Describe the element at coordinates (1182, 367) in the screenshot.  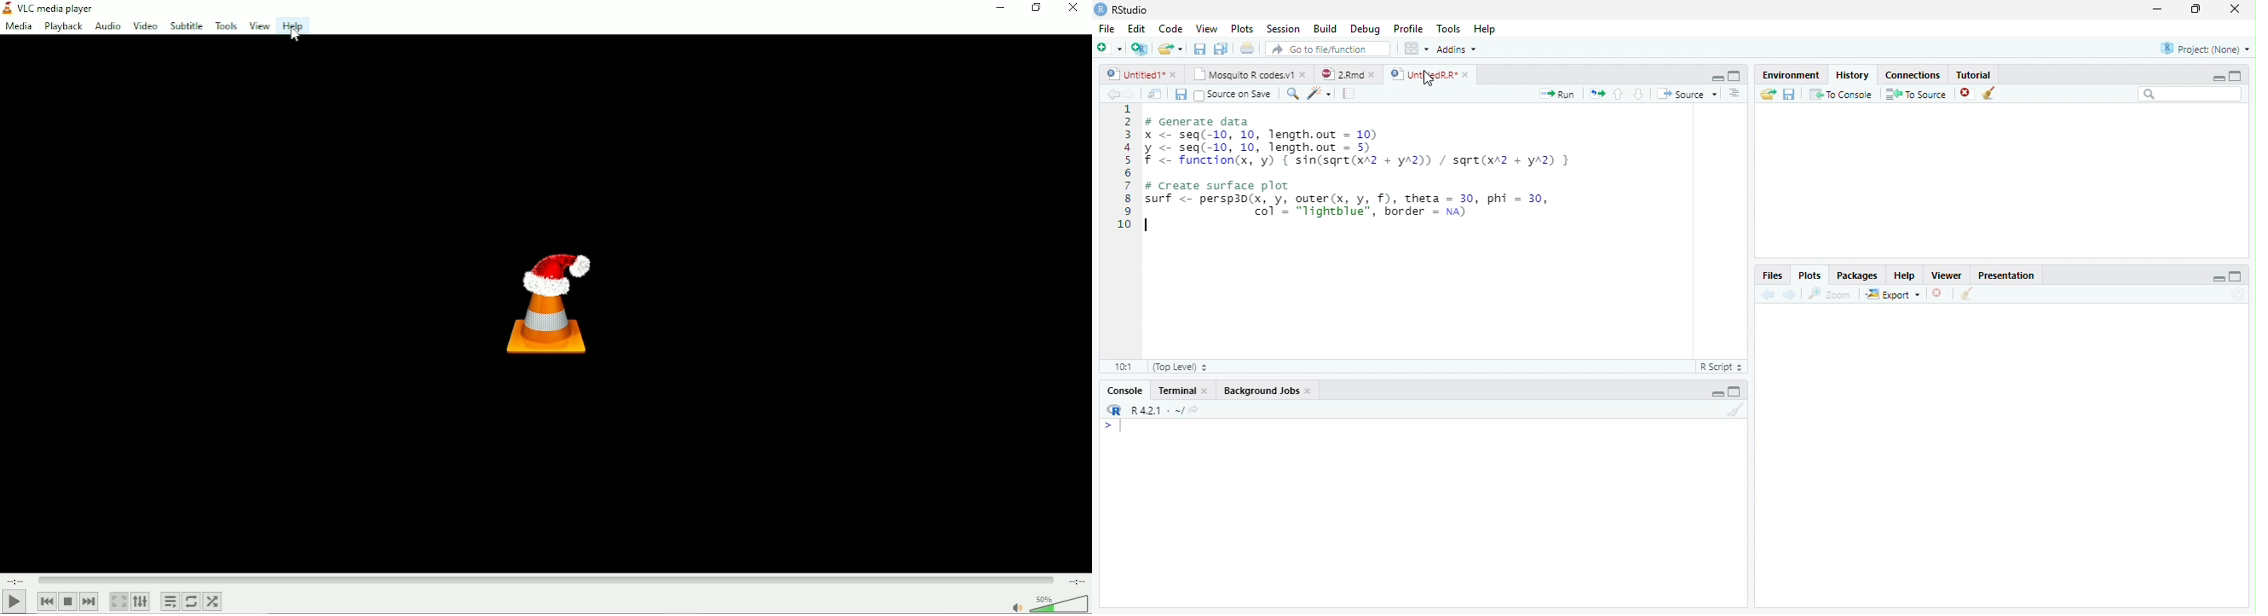
I see `(Top Level)` at that location.